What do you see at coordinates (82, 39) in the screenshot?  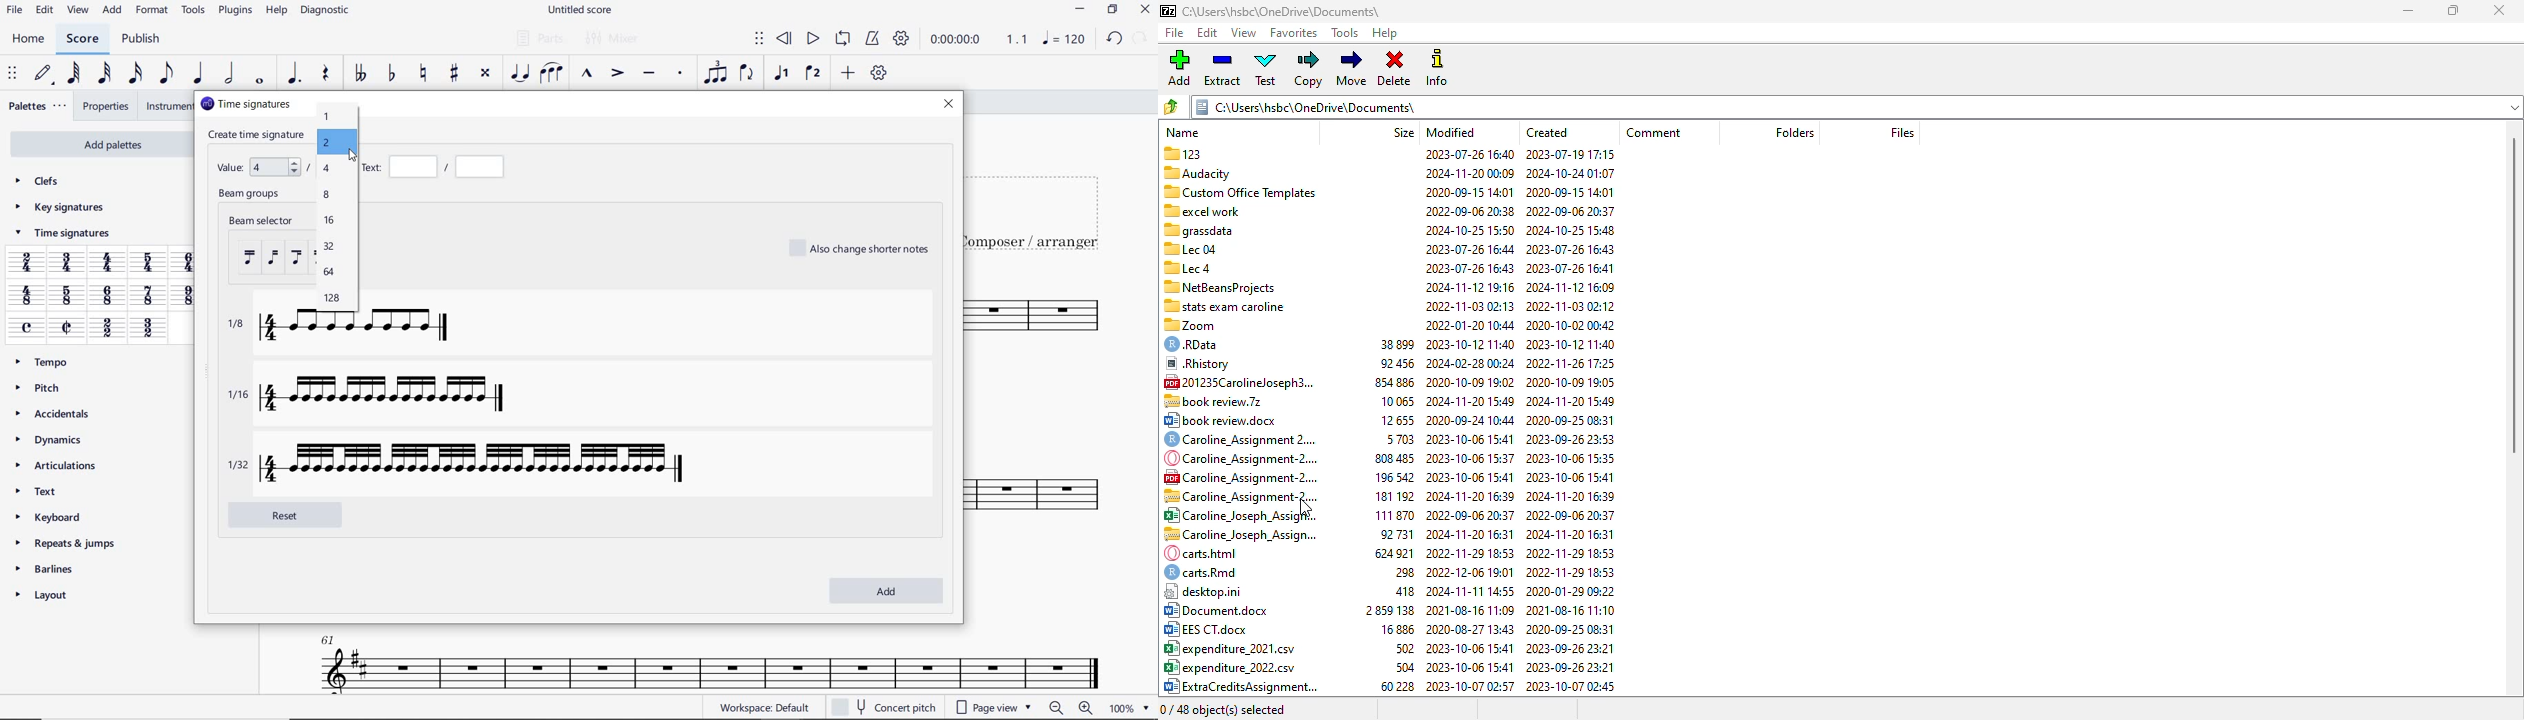 I see `SCORE` at bounding box center [82, 39].